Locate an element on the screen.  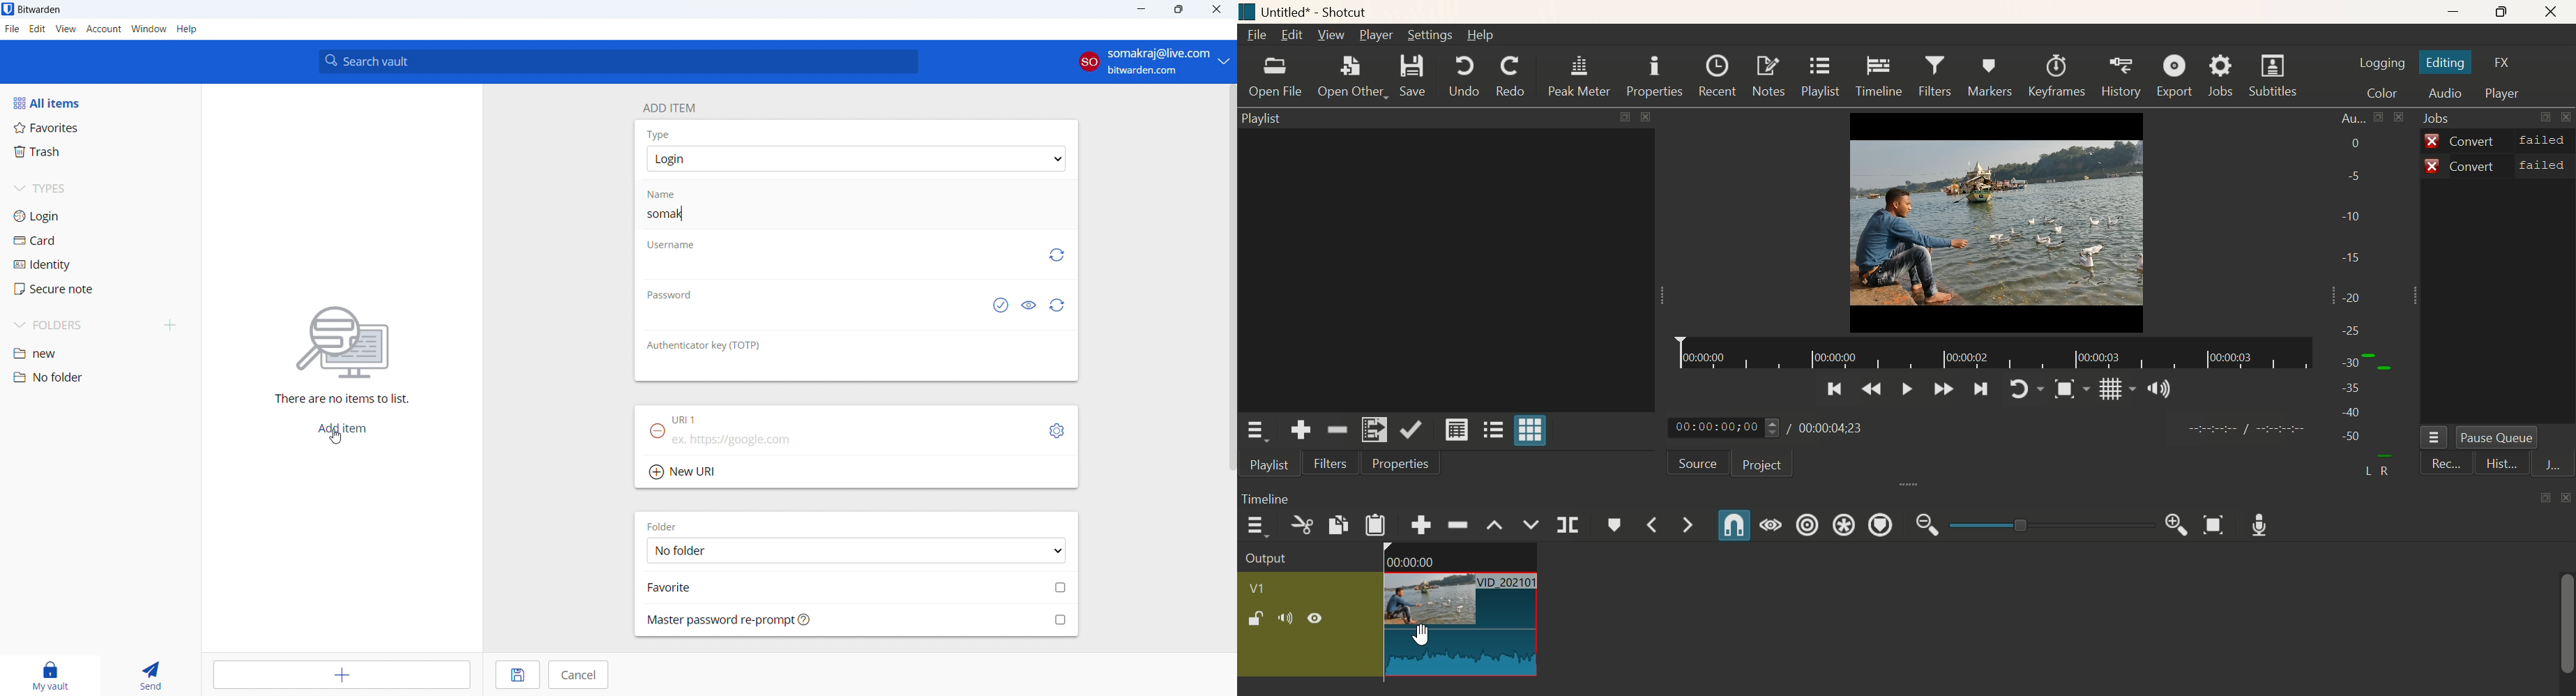
close is located at coordinates (1217, 10).